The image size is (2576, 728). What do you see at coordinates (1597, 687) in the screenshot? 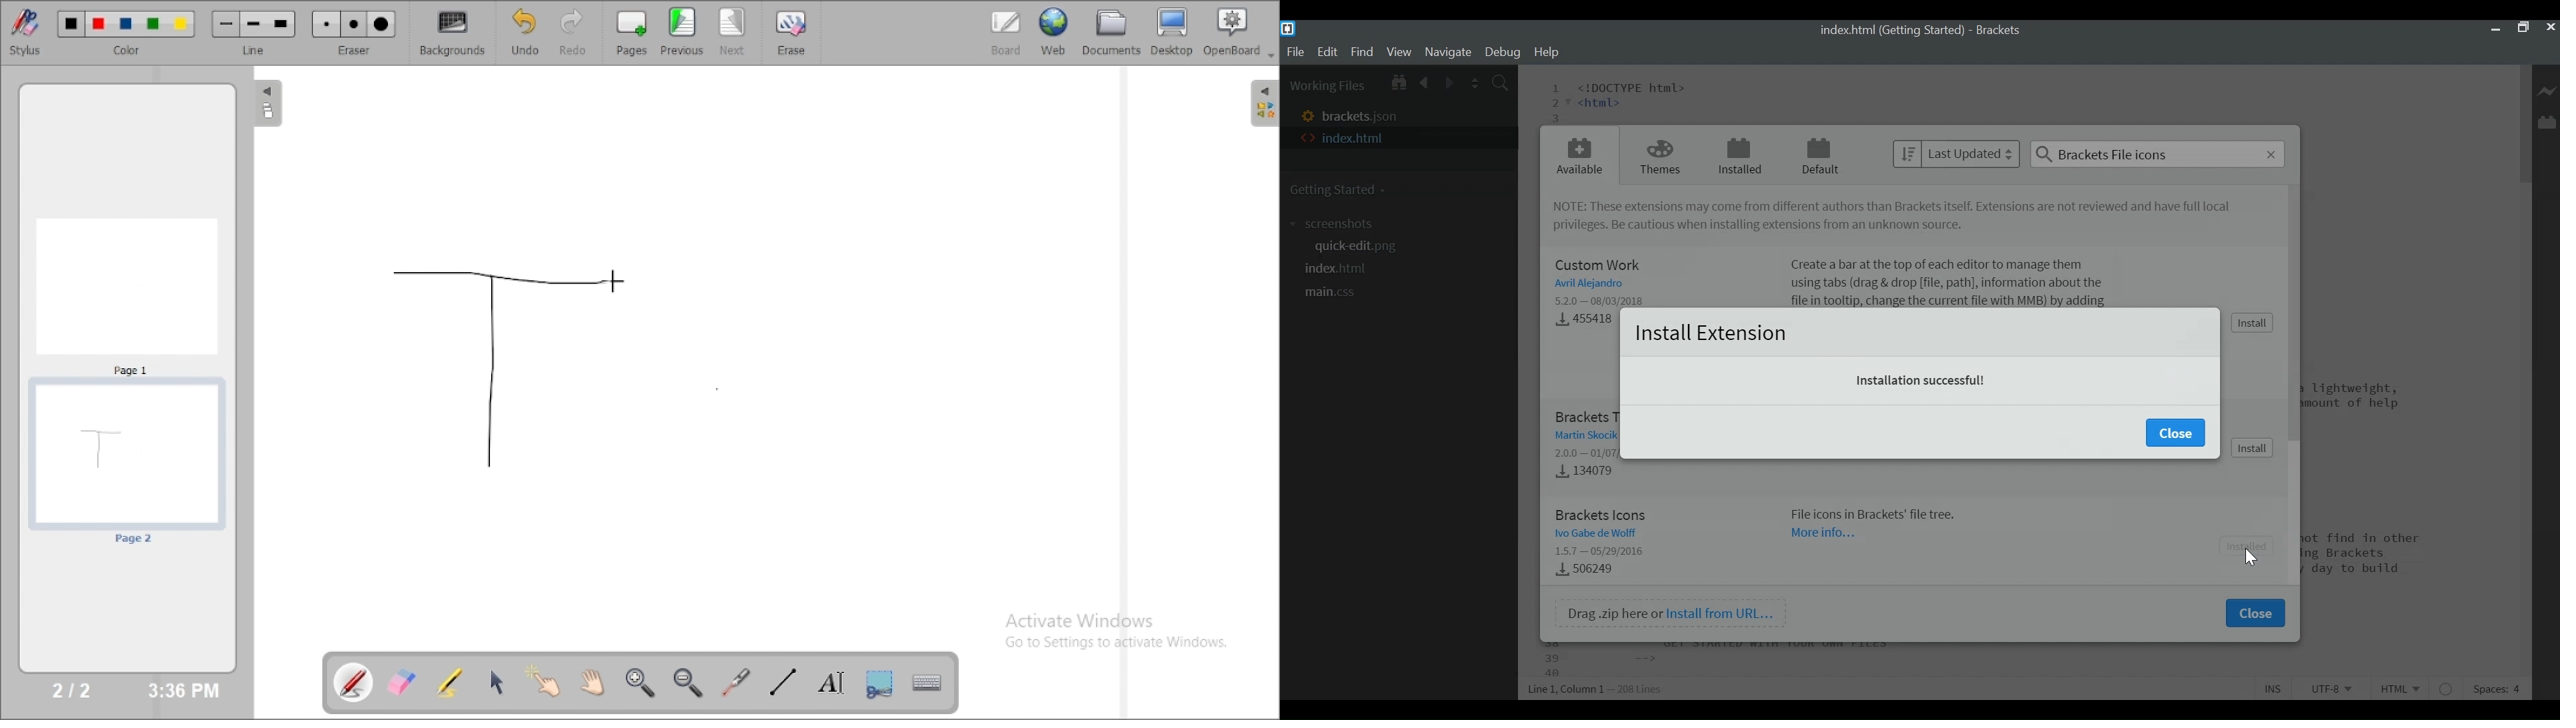
I see `Line, Column Preferences` at bounding box center [1597, 687].